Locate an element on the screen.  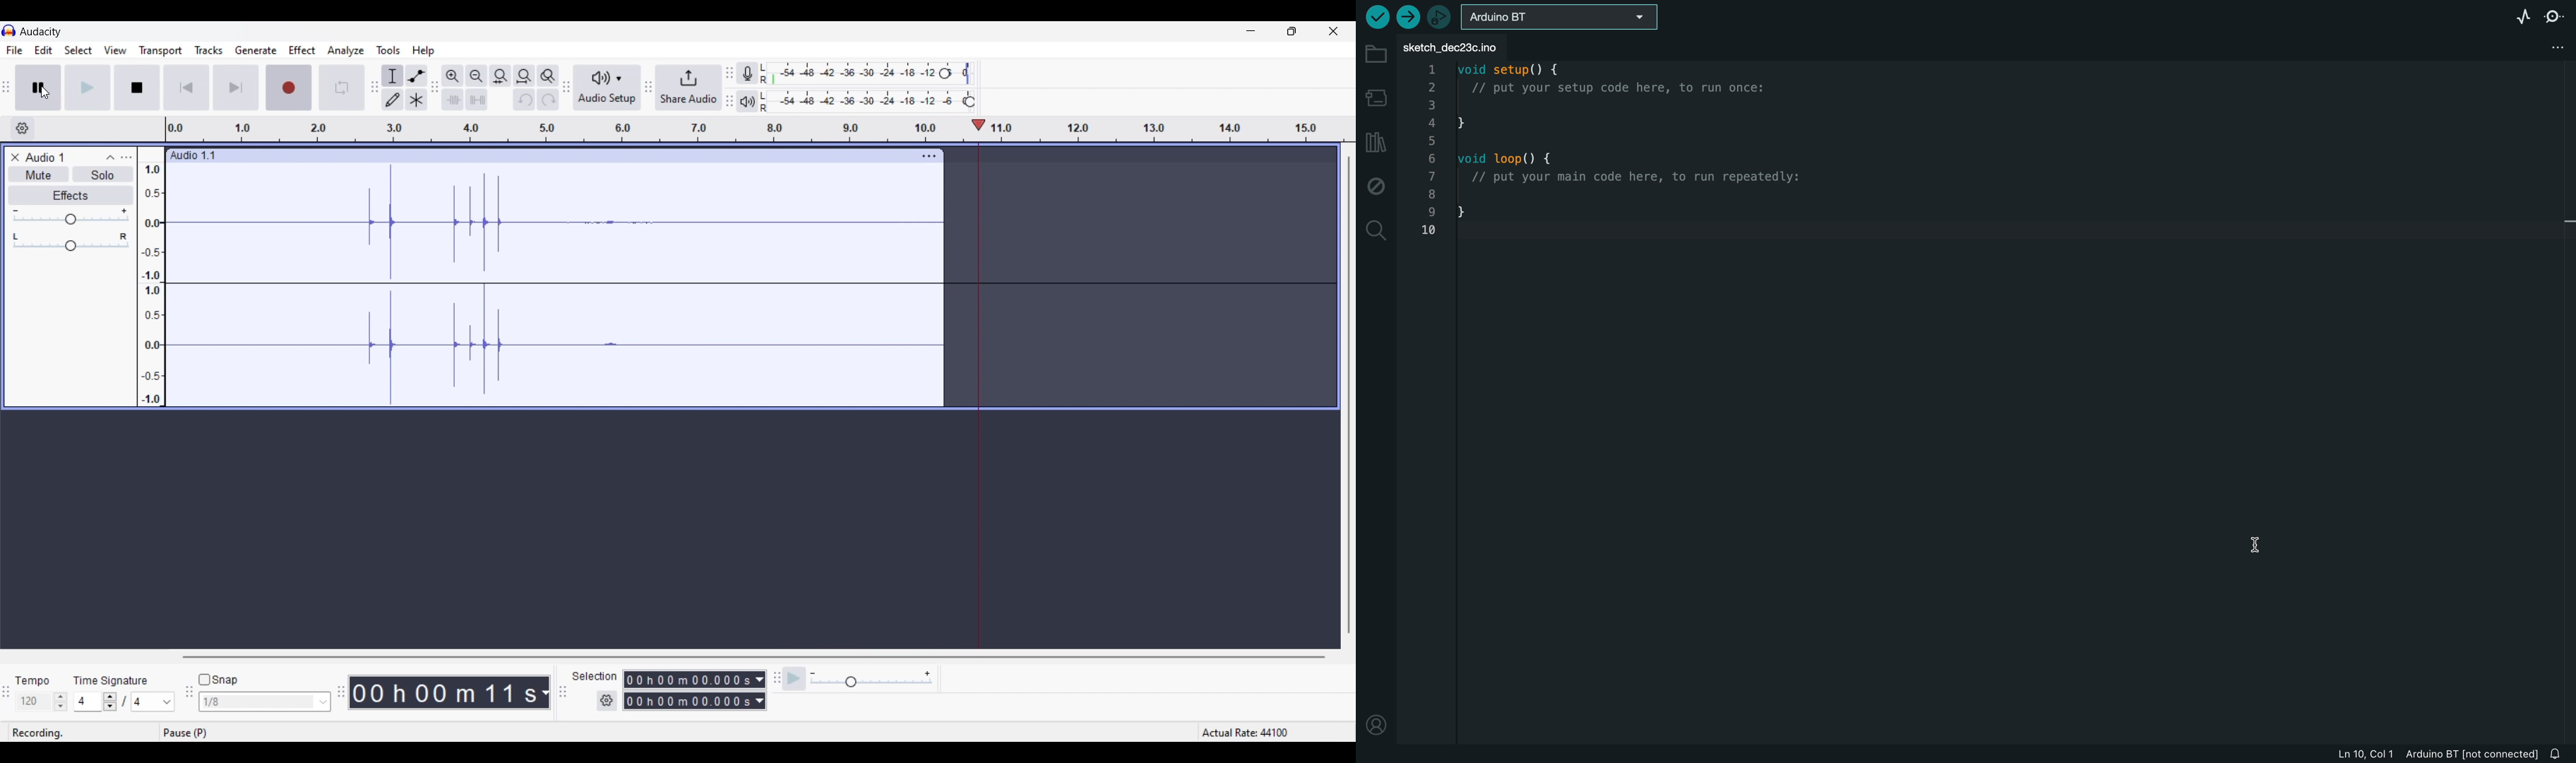
Zoom in is located at coordinates (453, 76).